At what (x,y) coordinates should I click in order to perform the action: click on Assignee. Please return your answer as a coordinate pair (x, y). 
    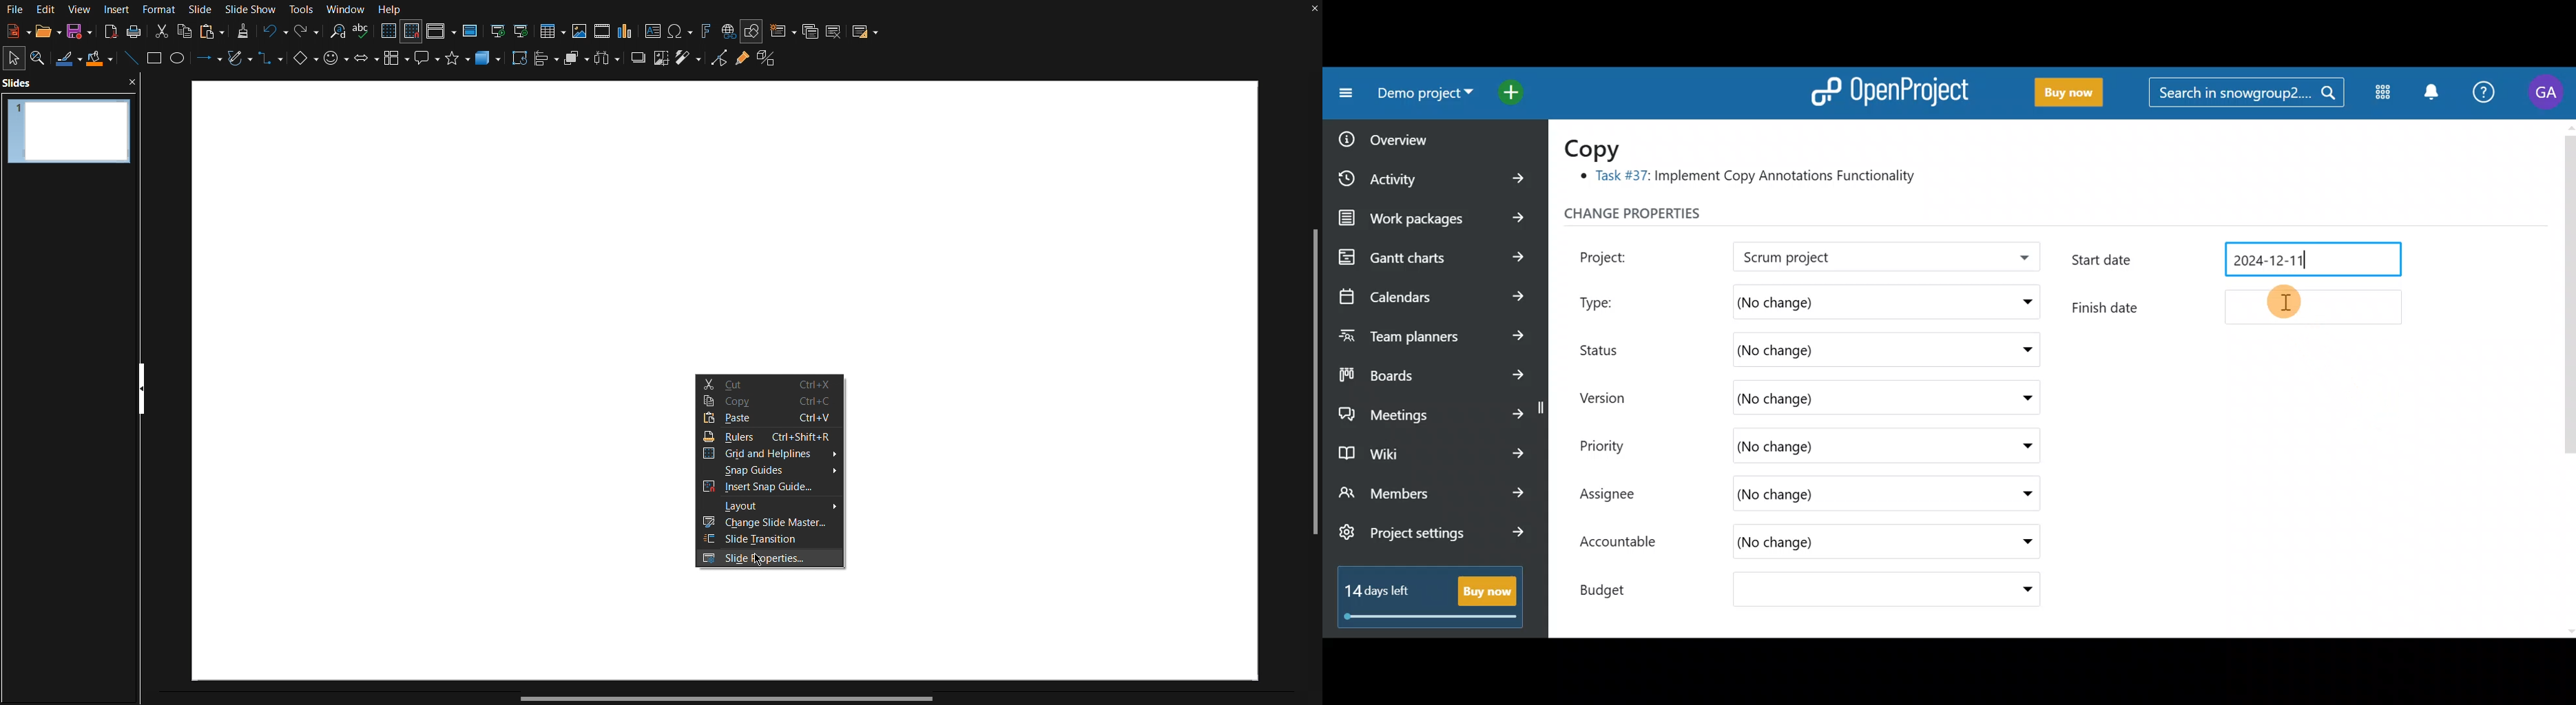
    Looking at the image, I should click on (1620, 495).